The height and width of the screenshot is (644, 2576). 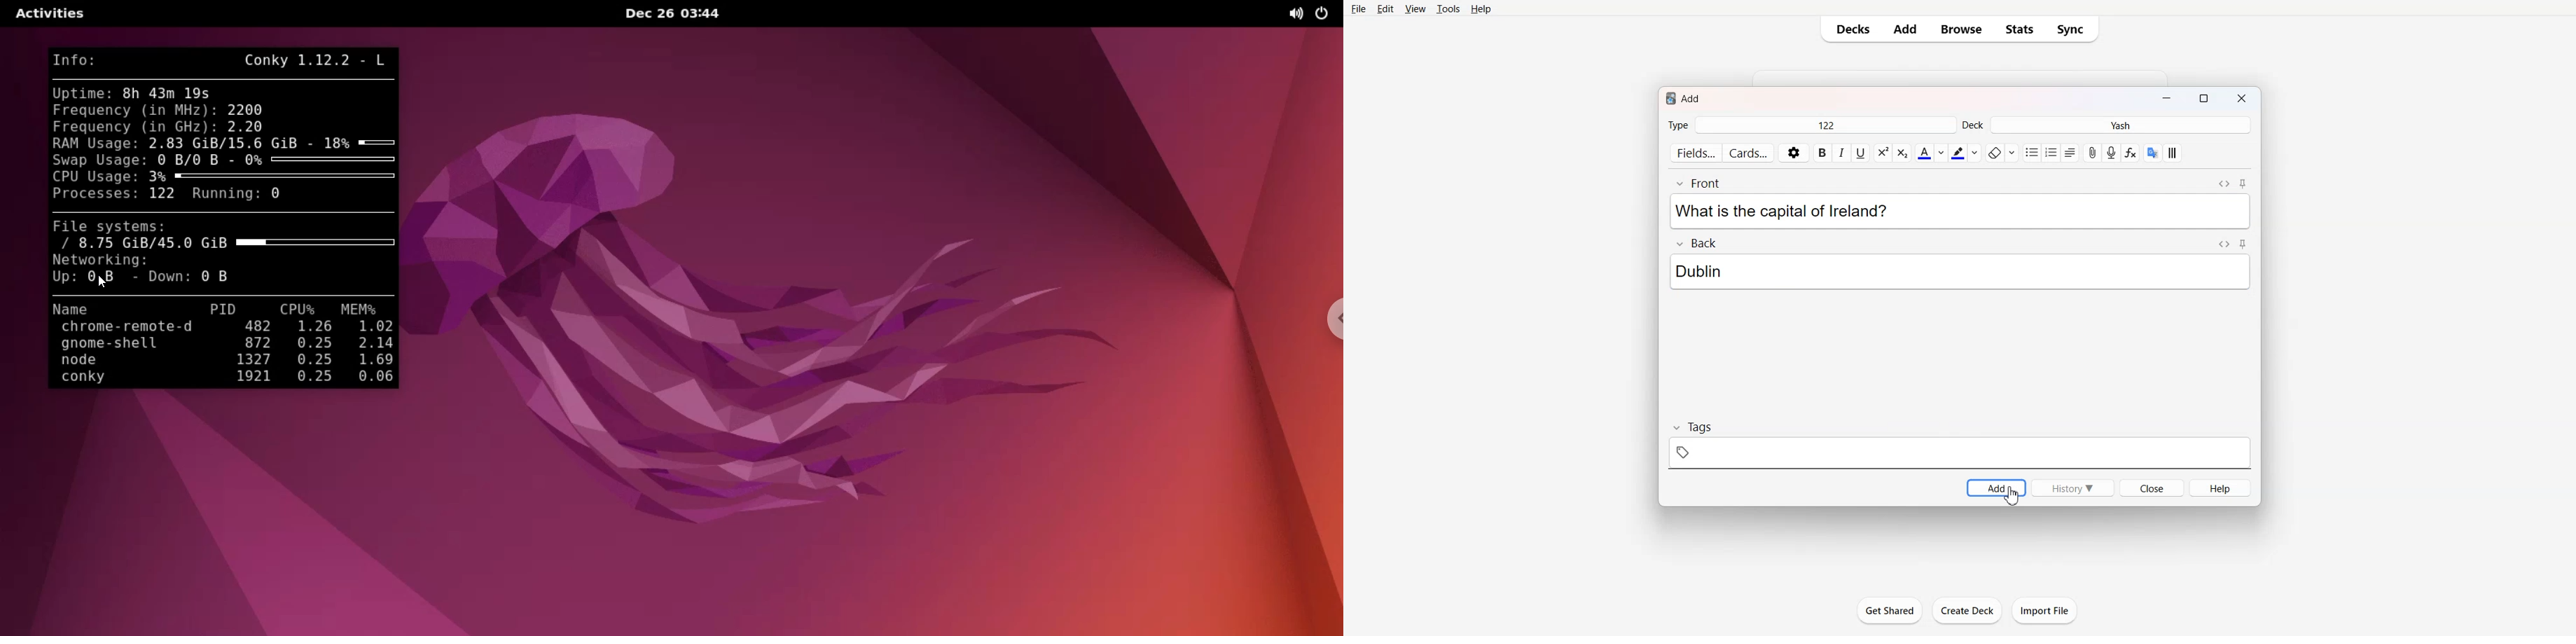 I want to click on Maximize, so click(x=2207, y=100).